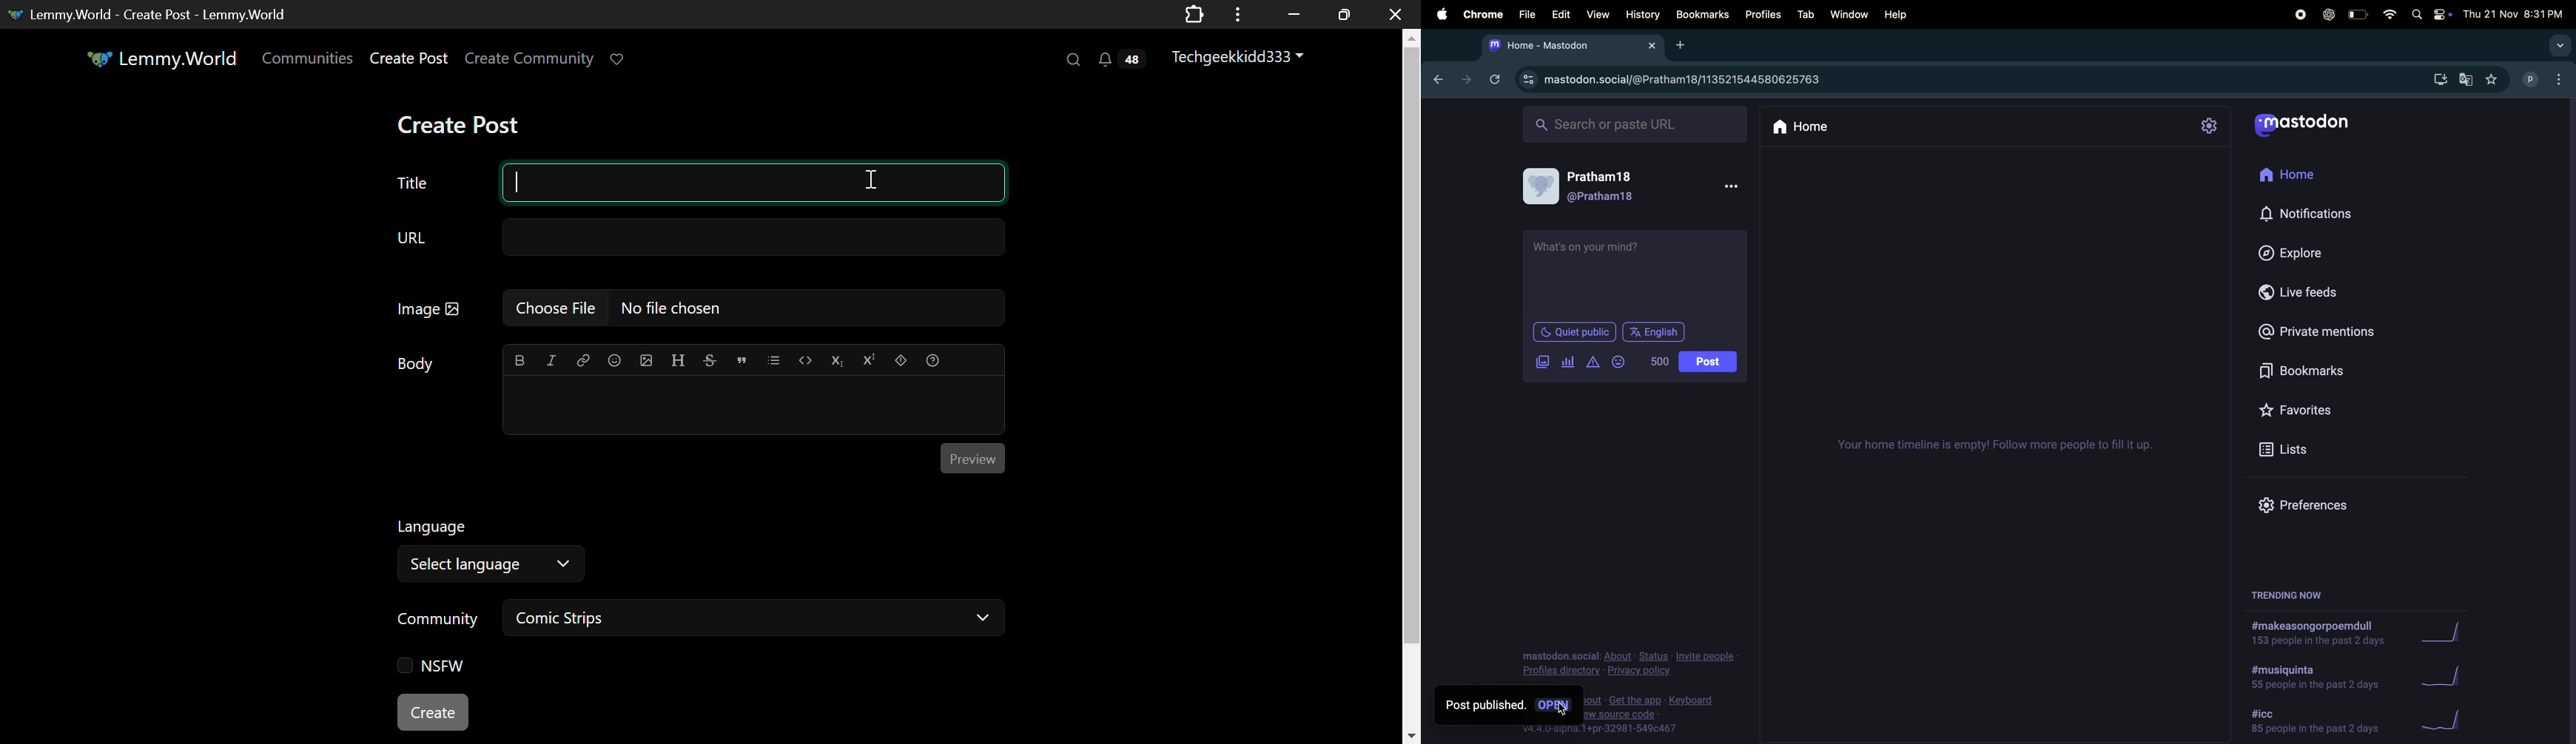 The width and height of the screenshot is (2576, 756). I want to click on Emoji, so click(614, 361).